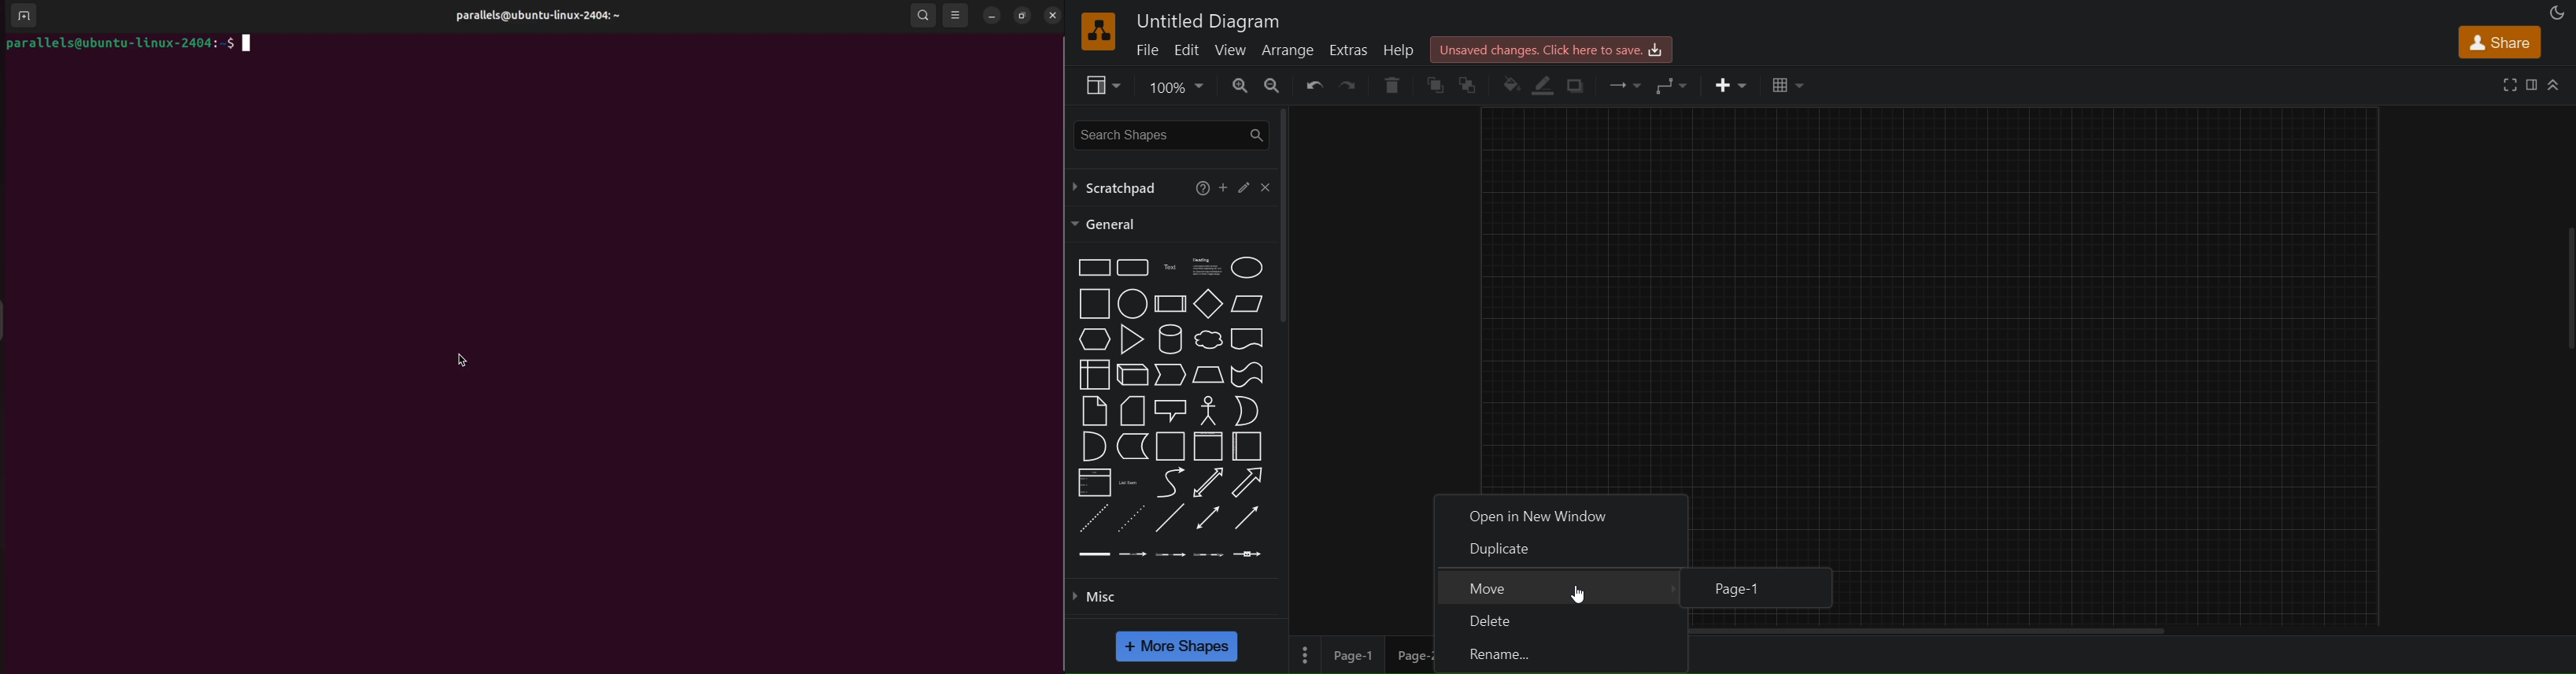 The height and width of the screenshot is (700, 2576). I want to click on actor, so click(1208, 410).